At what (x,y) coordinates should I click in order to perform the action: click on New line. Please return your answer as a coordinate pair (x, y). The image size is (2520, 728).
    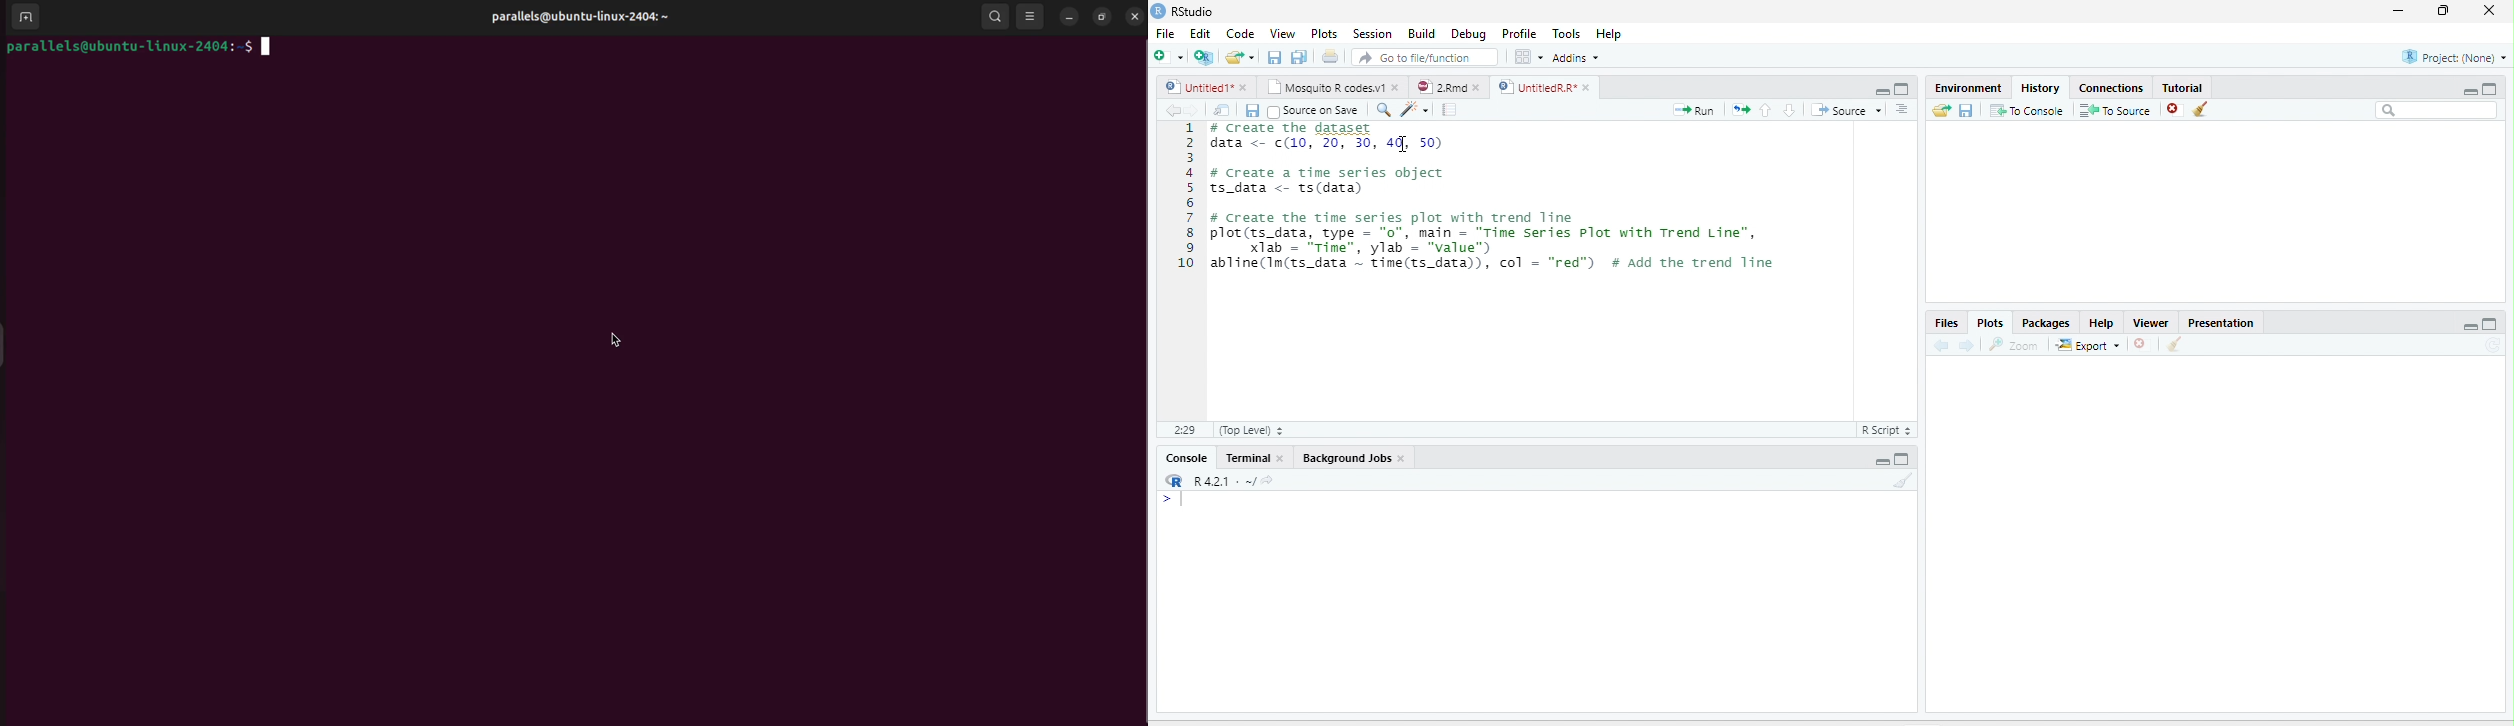
    Looking at the image, I should click on (1173, 500).